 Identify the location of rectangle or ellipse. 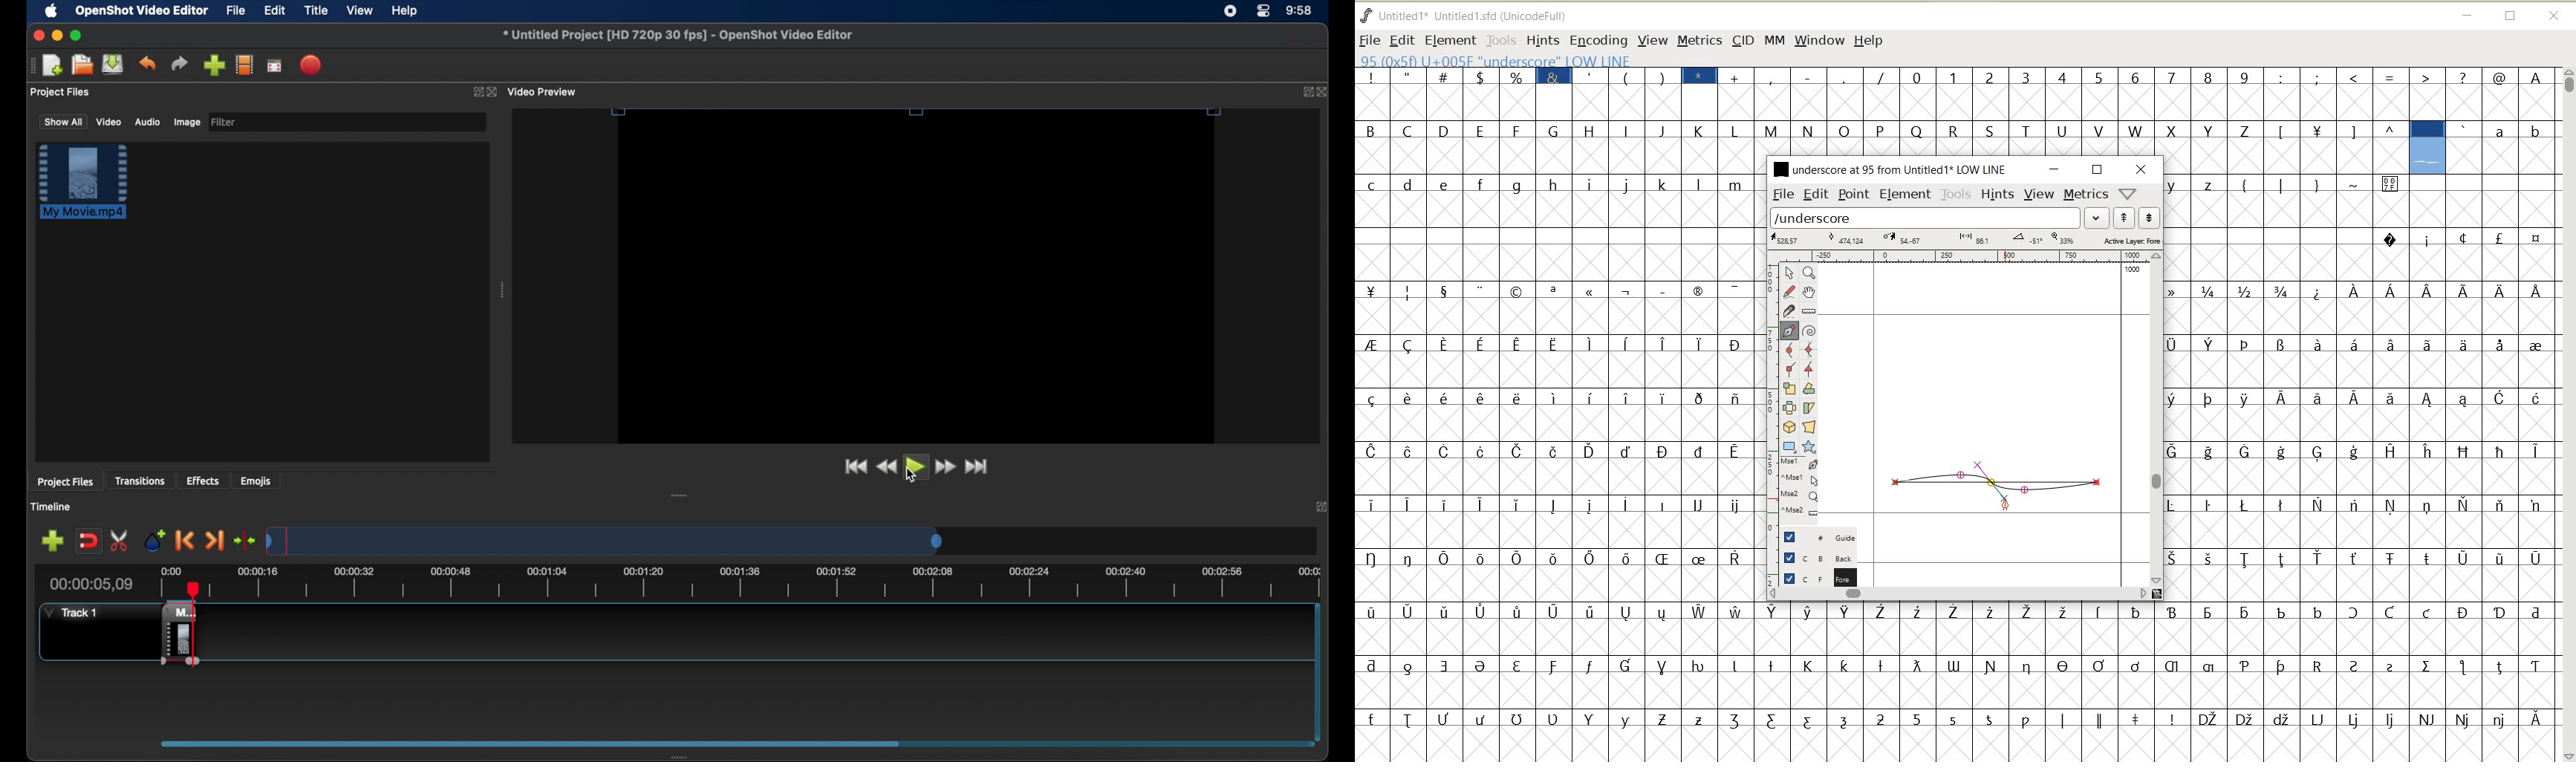
(1790, 446).